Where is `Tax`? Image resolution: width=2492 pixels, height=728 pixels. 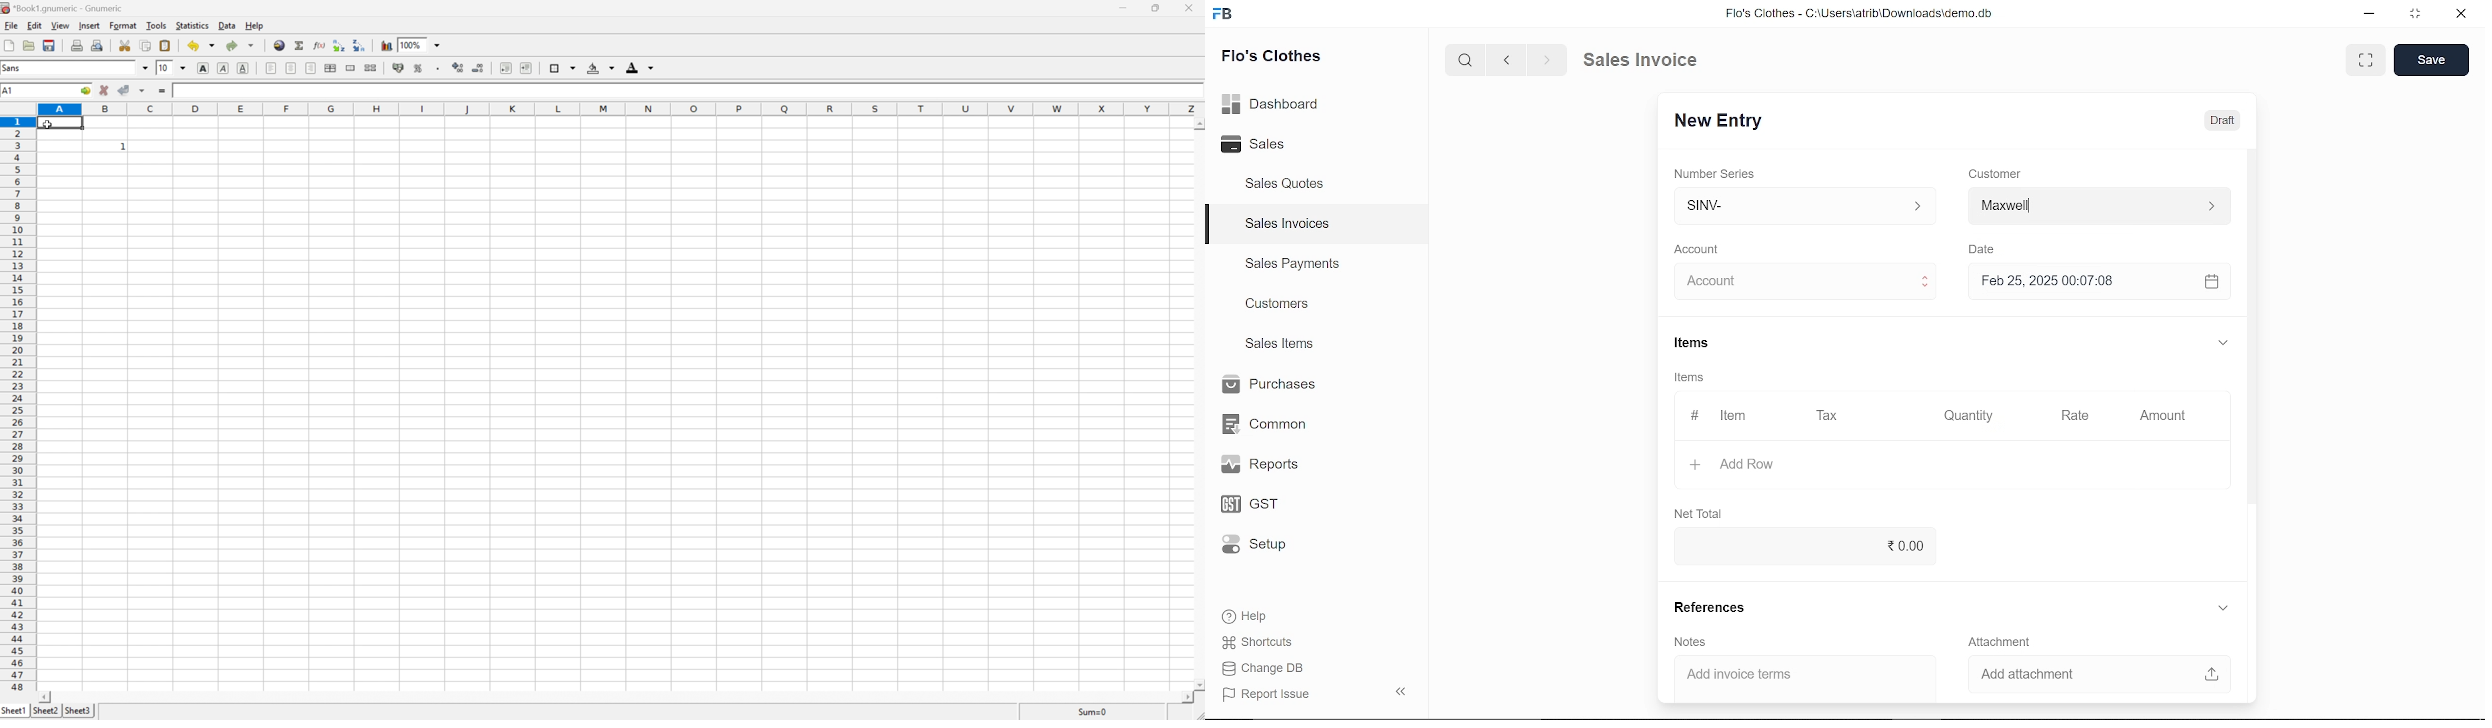 Tax is located at coordinates (1828, 417).